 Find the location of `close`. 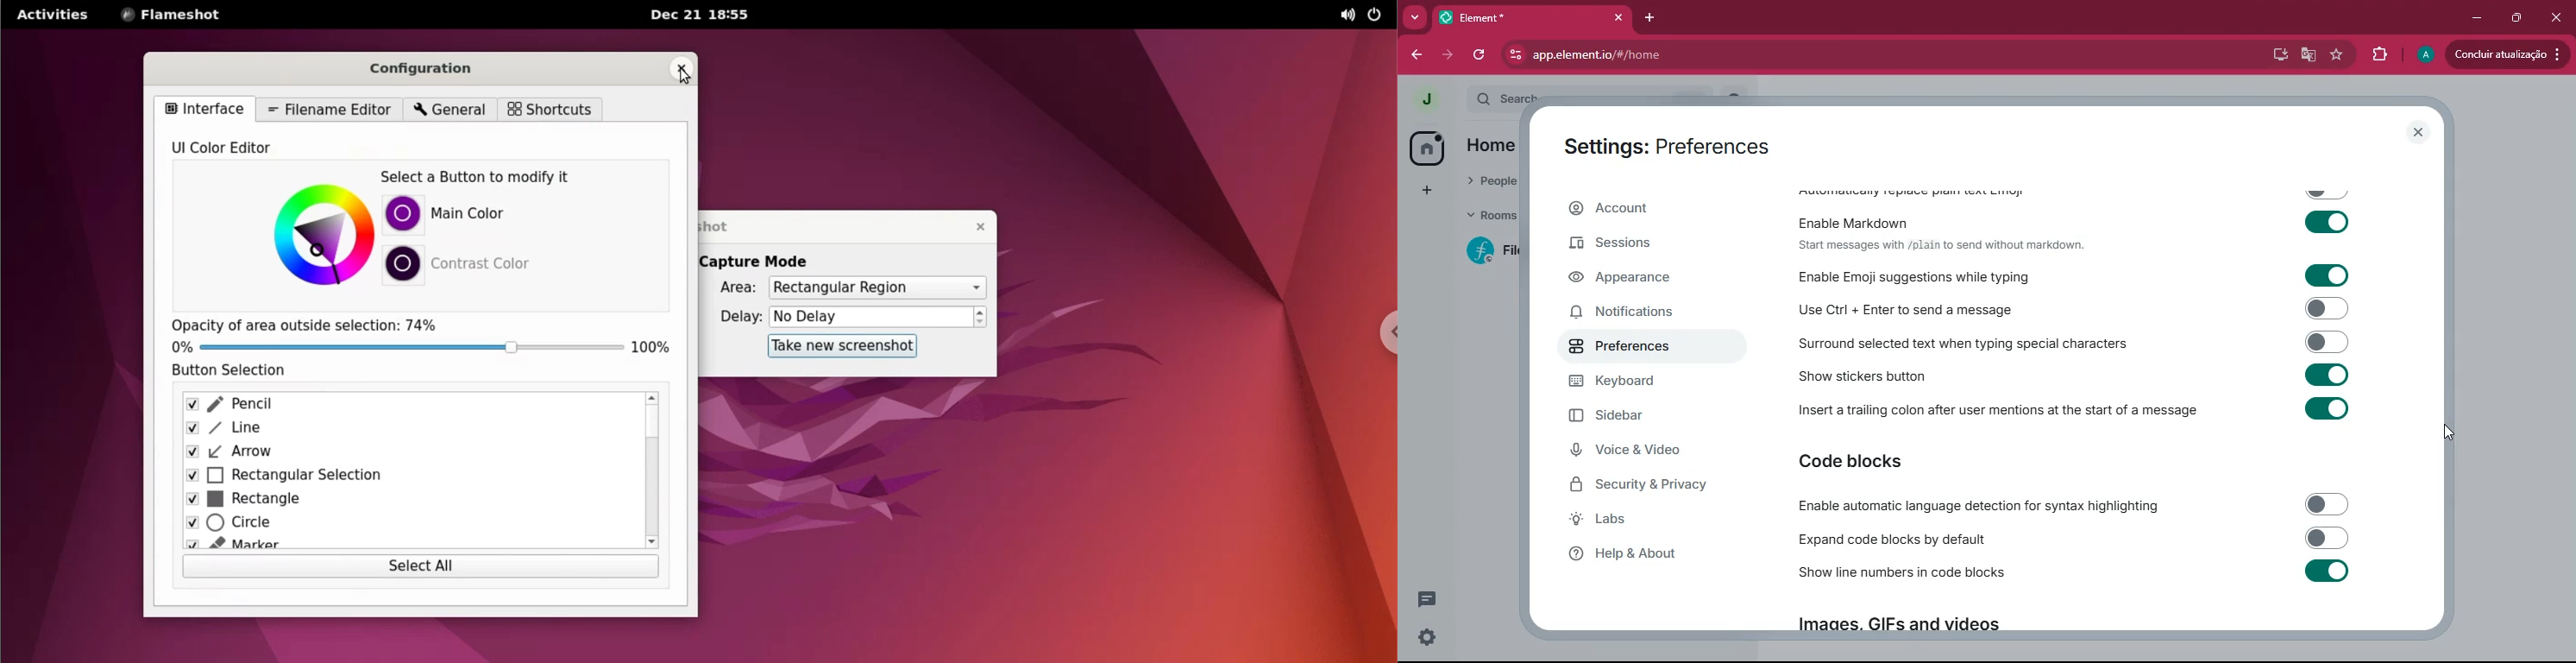

close is located at coordinates (2419, 133).